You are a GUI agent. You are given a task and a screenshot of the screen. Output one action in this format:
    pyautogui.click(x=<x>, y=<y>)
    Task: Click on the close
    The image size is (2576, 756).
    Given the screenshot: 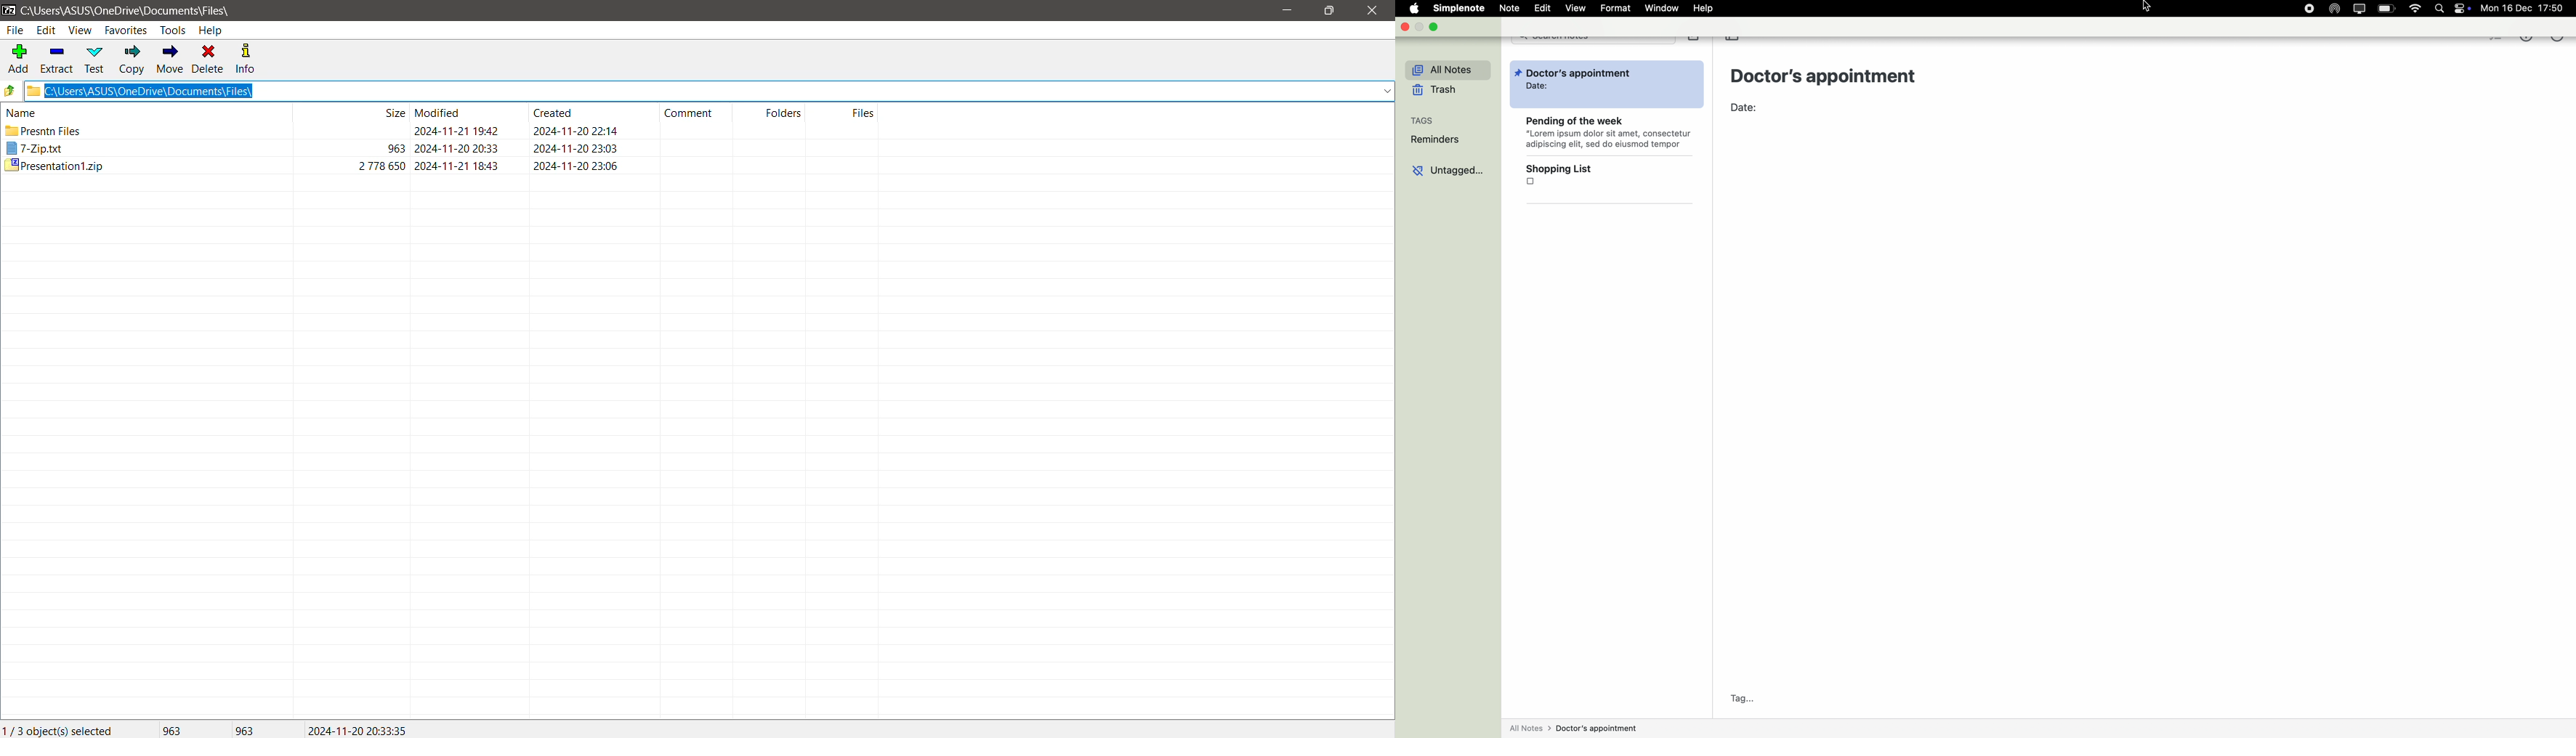 What is the action you would take?
    pyautogui.click(x=1407, y=27)
    